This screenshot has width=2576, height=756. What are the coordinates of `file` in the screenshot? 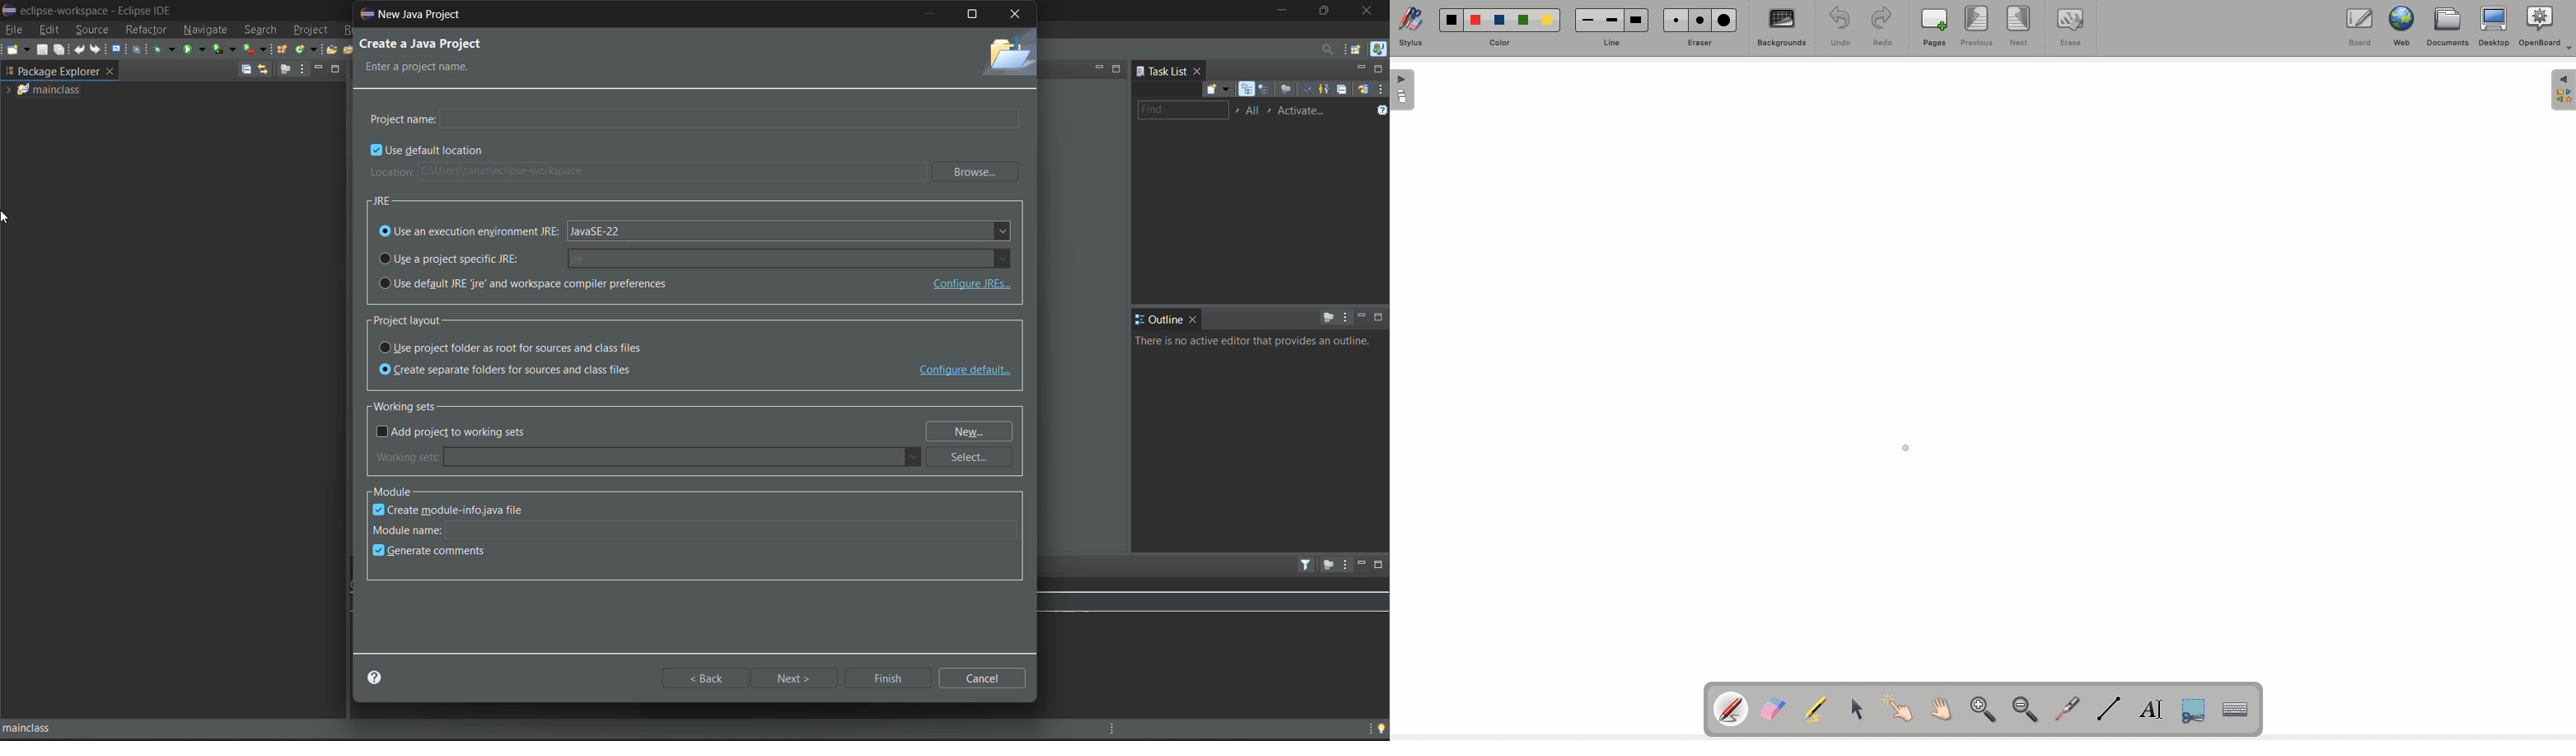 It's located at (14, 29).